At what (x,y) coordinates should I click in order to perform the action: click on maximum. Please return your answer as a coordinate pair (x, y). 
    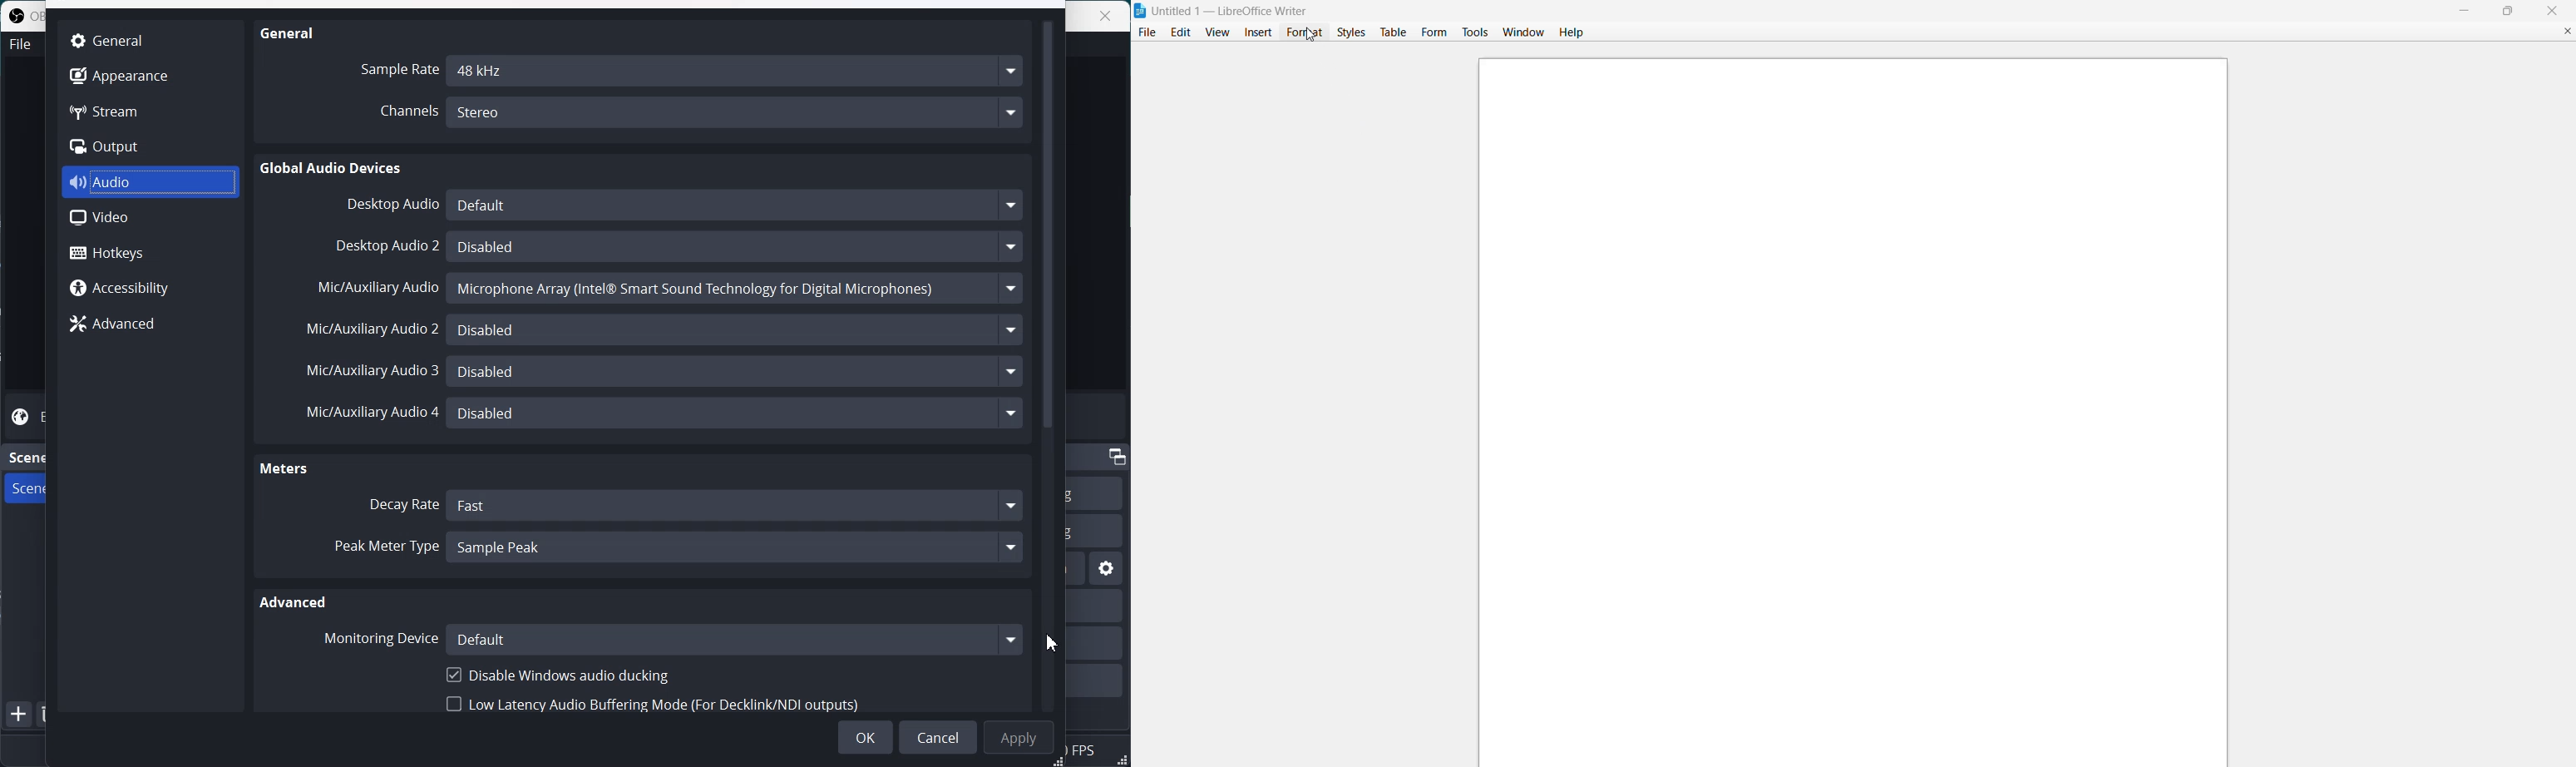
    Looking at the image, I should click on (2509, 10).